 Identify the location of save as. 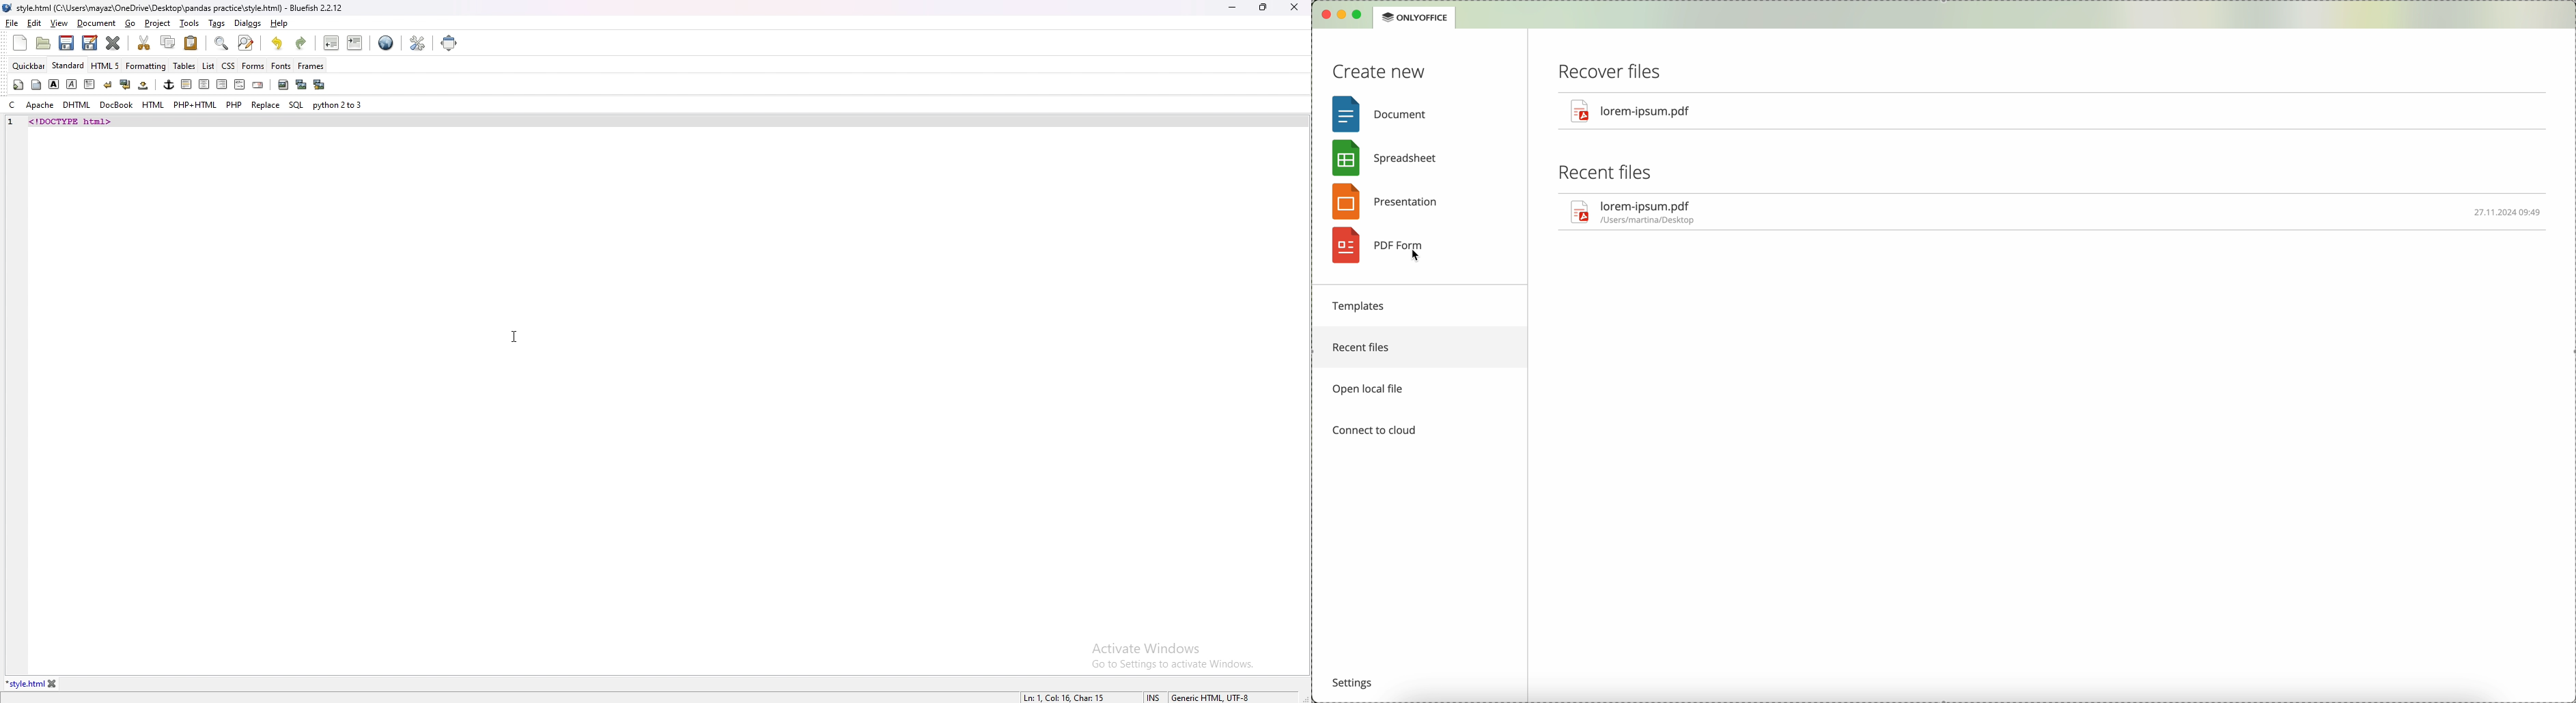
(89, 43).